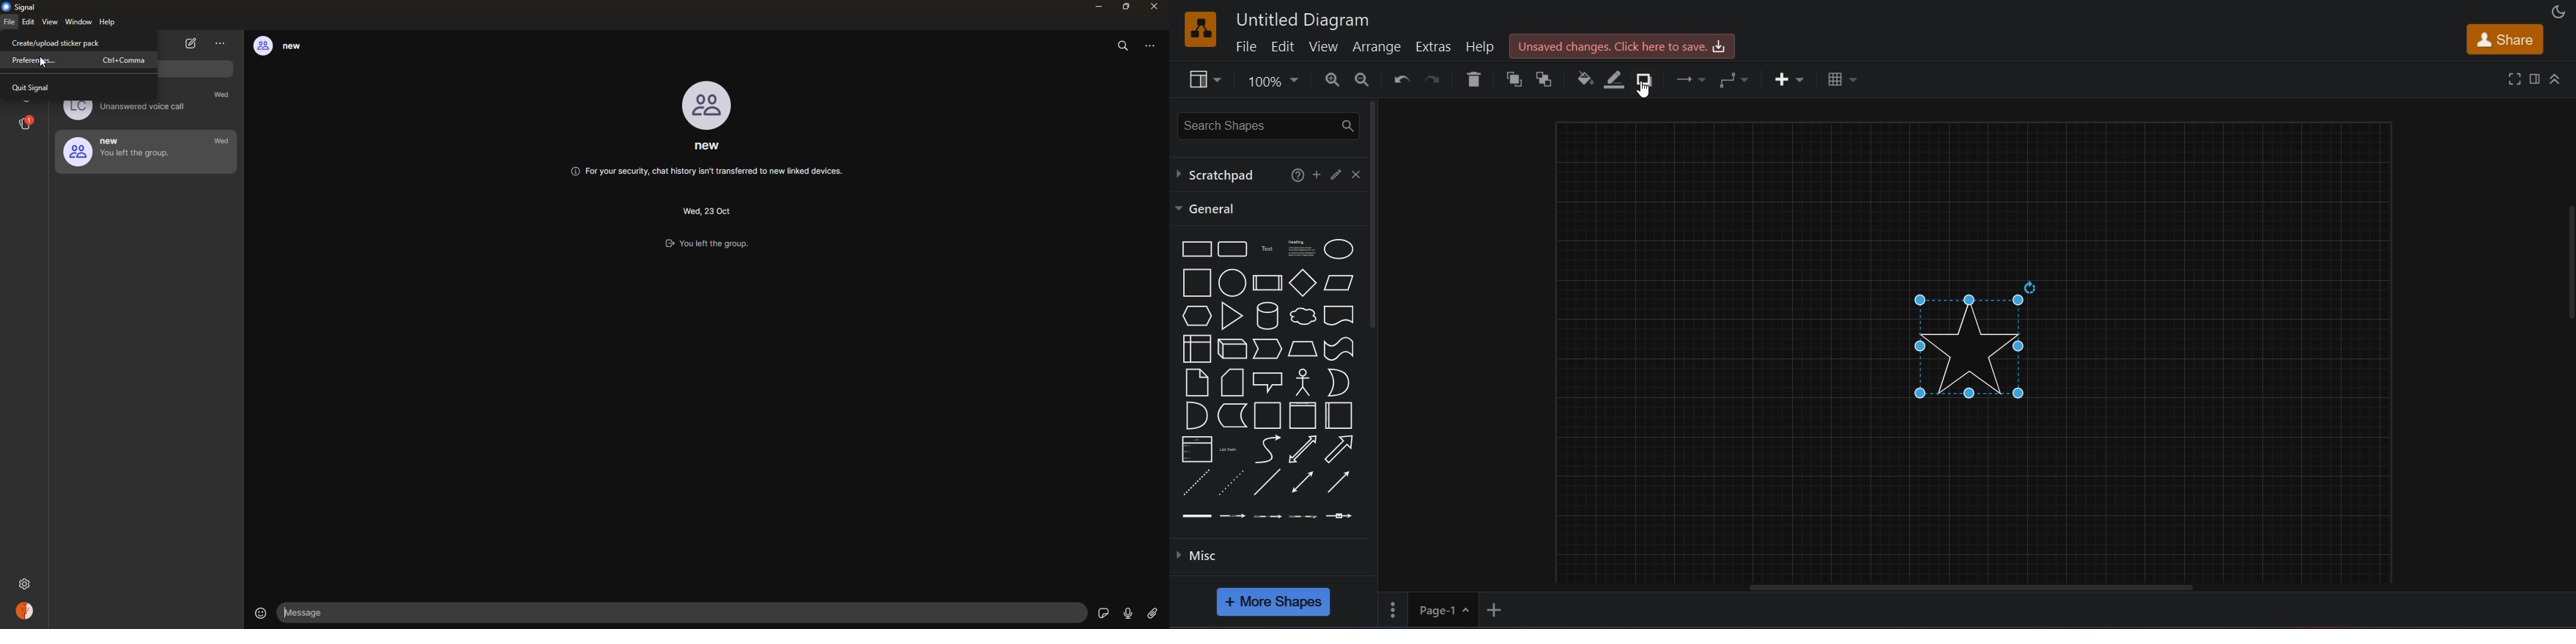  Describe the element at coordinates (258, 613) in the screenshot. I see `smilley` at that location.